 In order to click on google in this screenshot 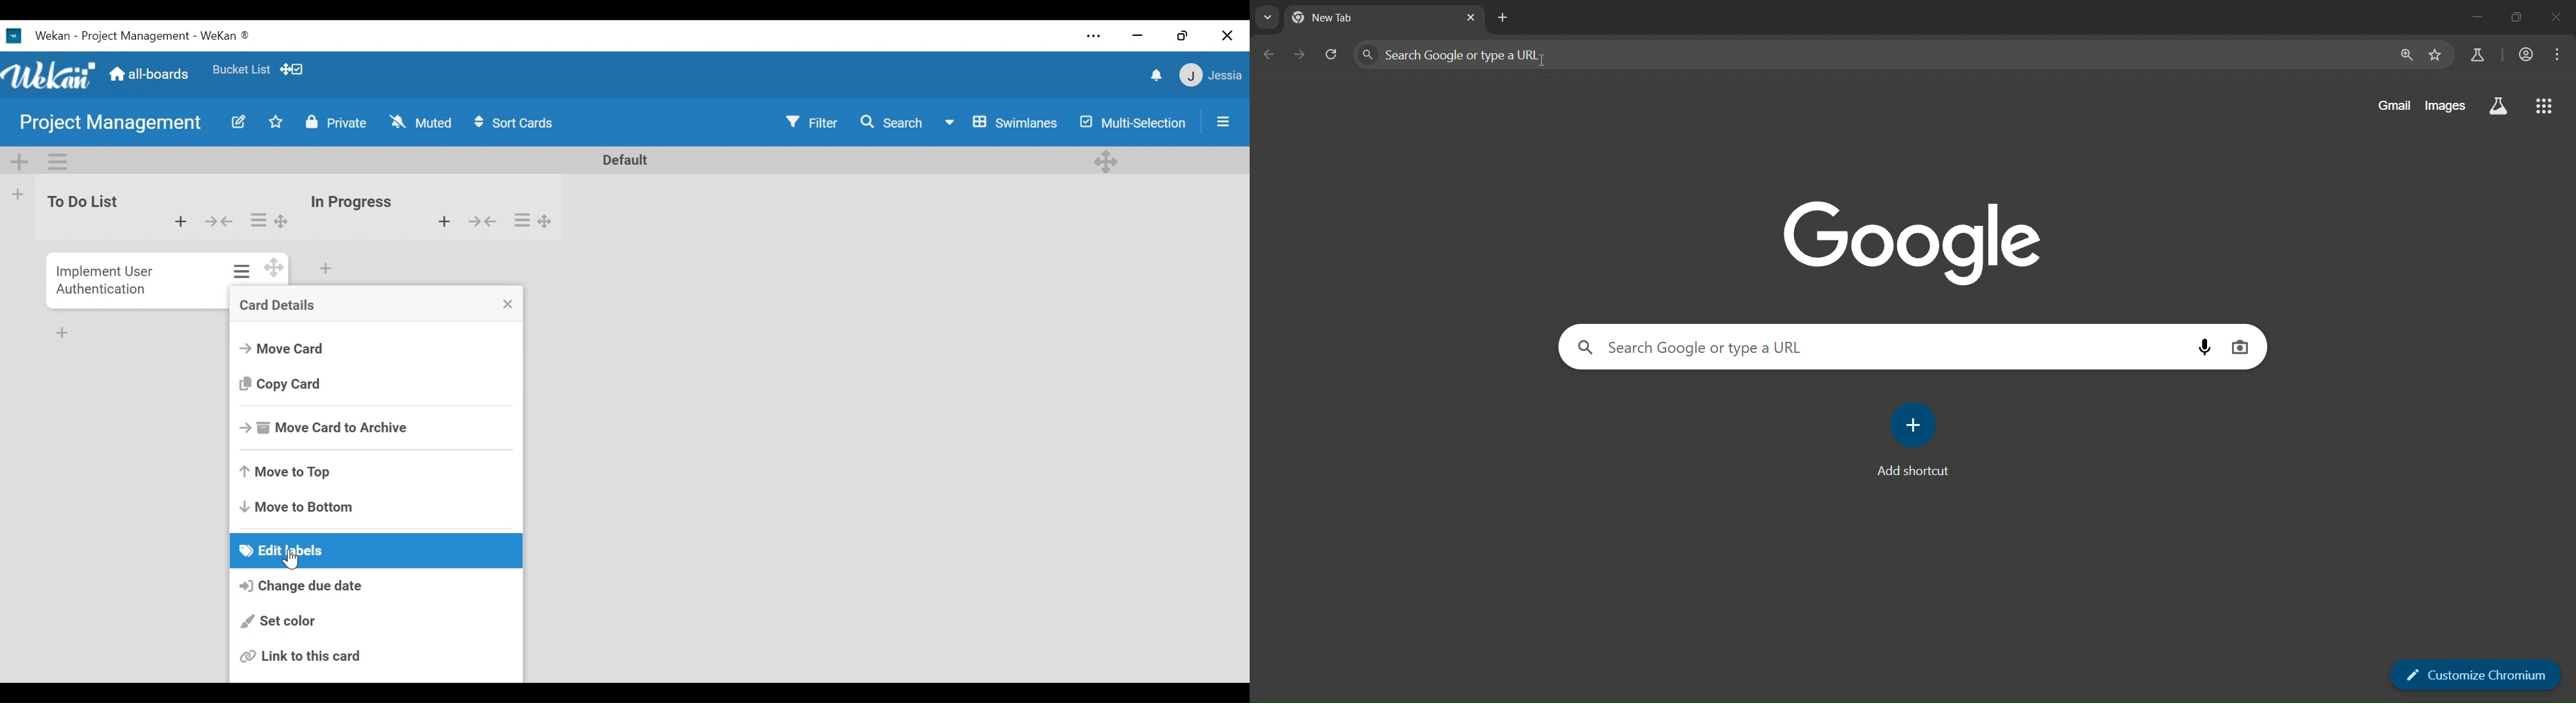, I will do `click(1911, 238)`.